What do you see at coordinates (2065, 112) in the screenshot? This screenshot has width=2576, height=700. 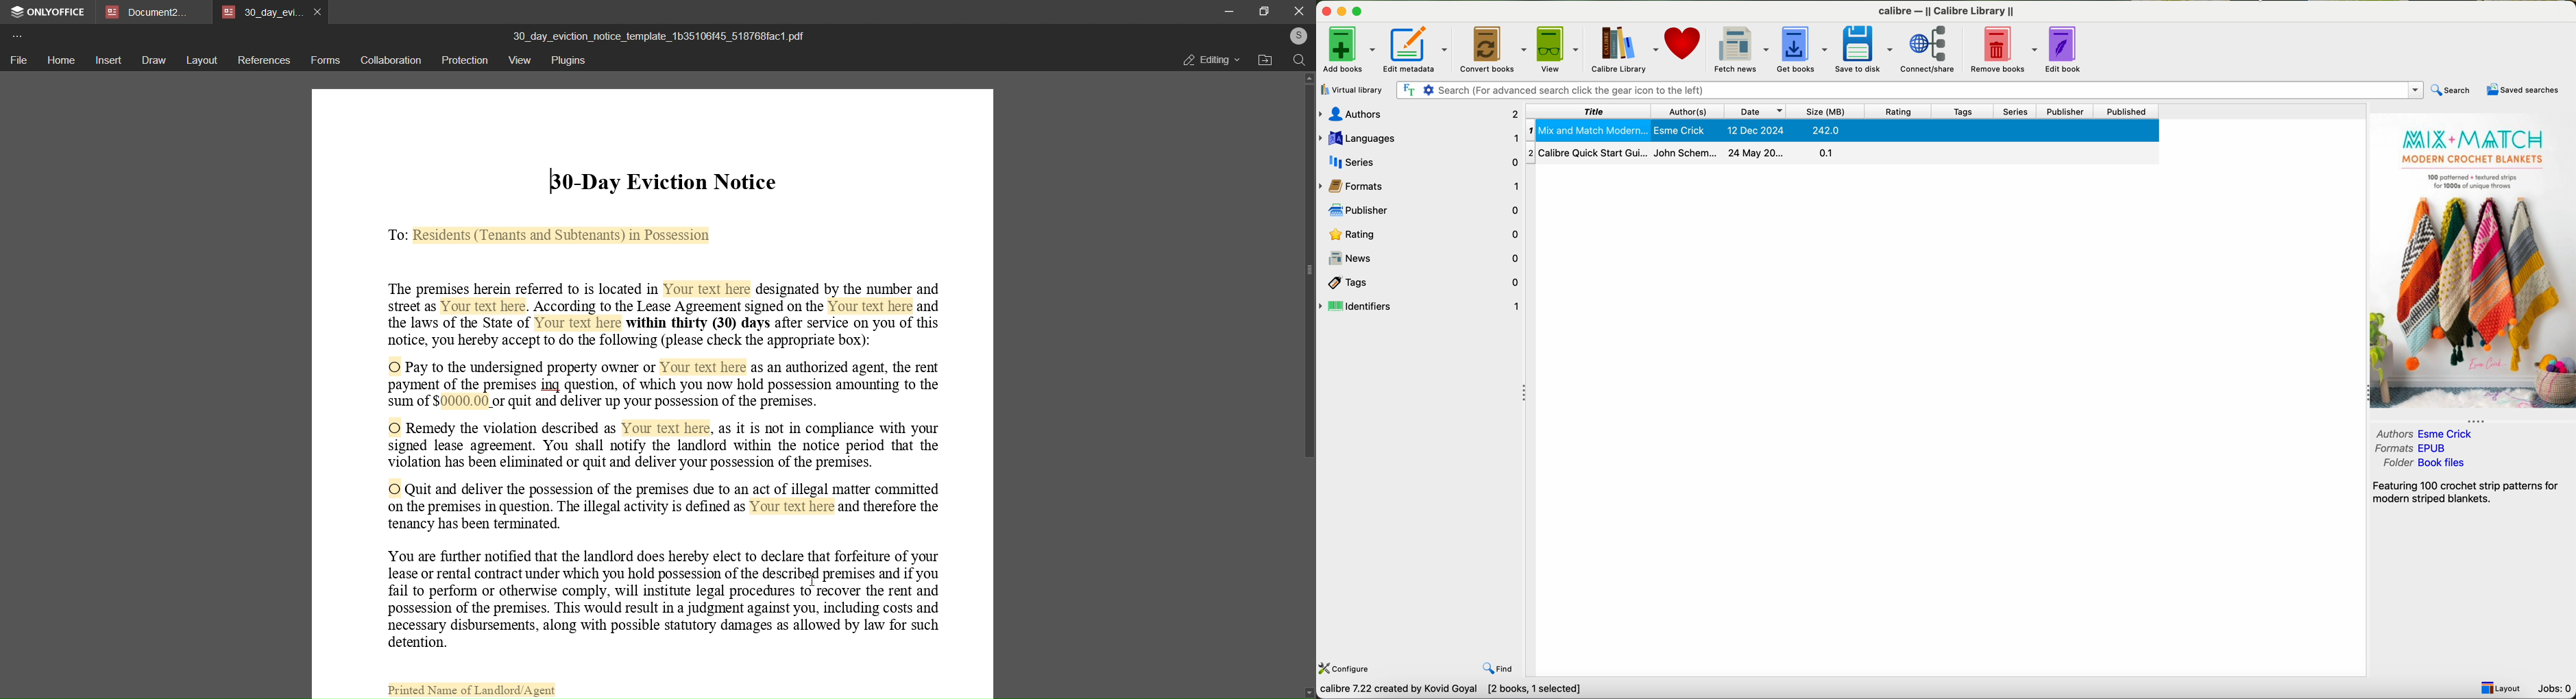 I see `publisher` at bounding box center [2065, 112].